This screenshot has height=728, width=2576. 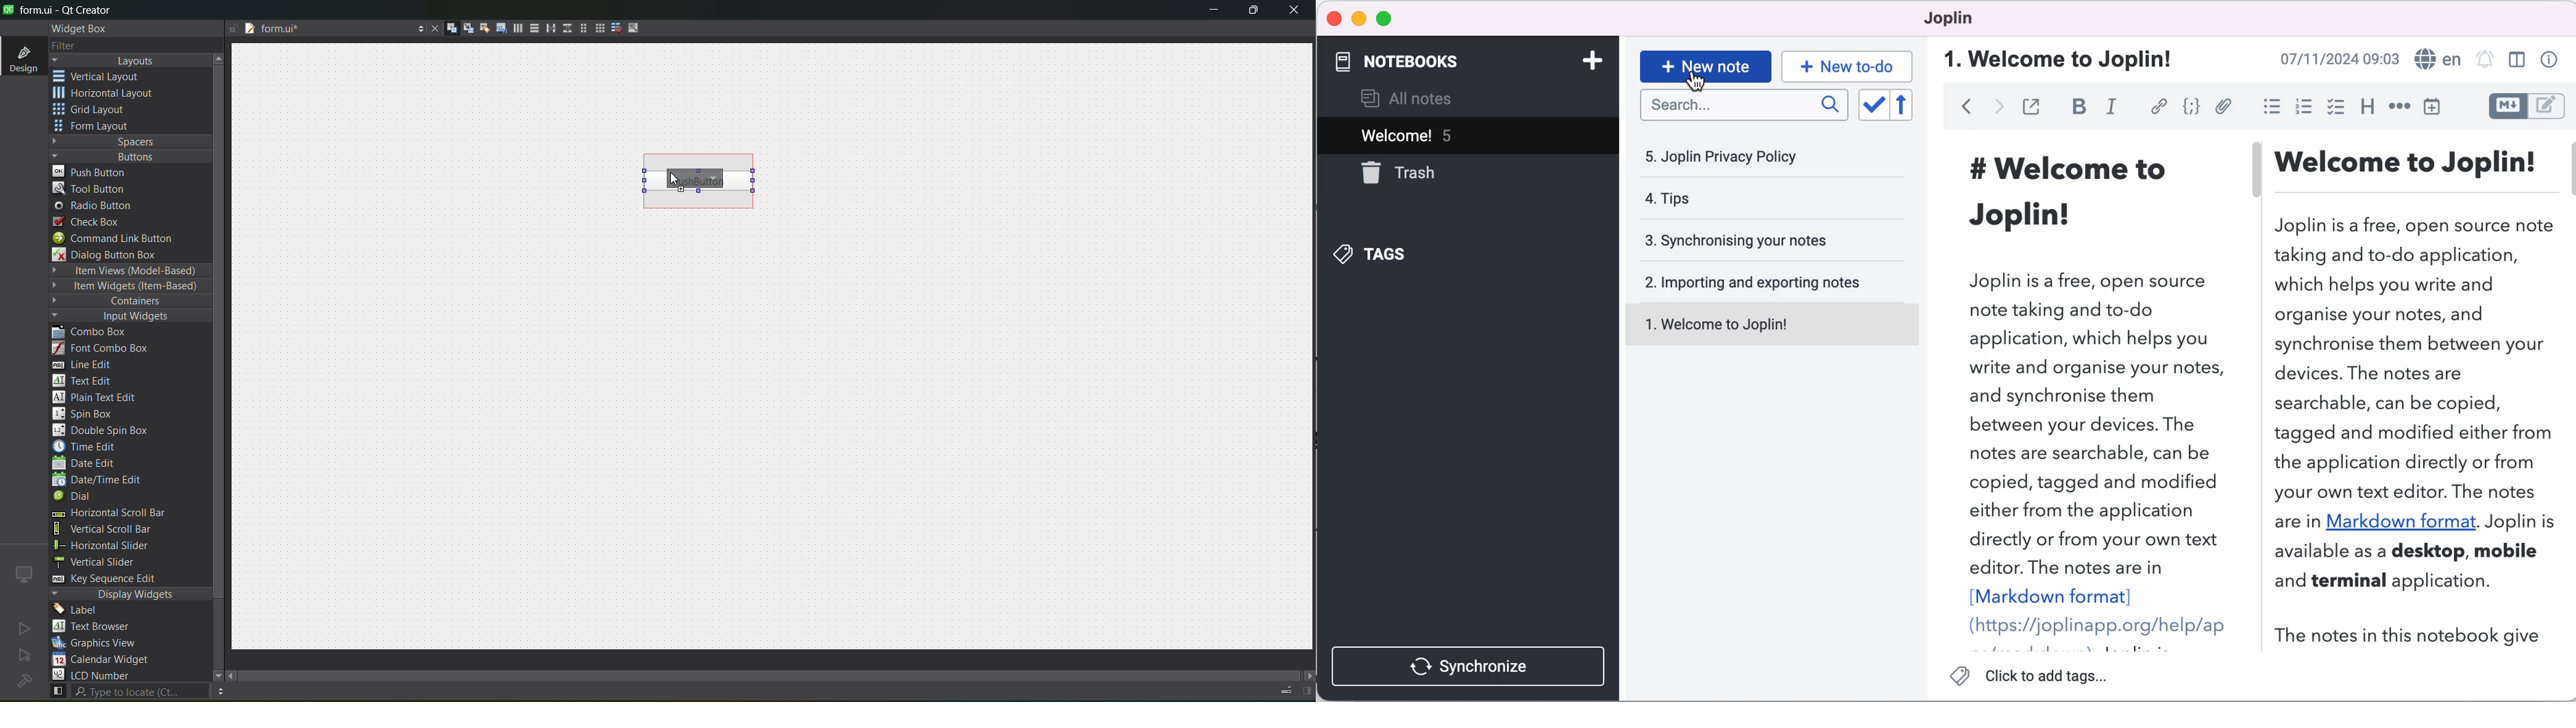 I want to click on add notebook, so click(x=1596, y=60).